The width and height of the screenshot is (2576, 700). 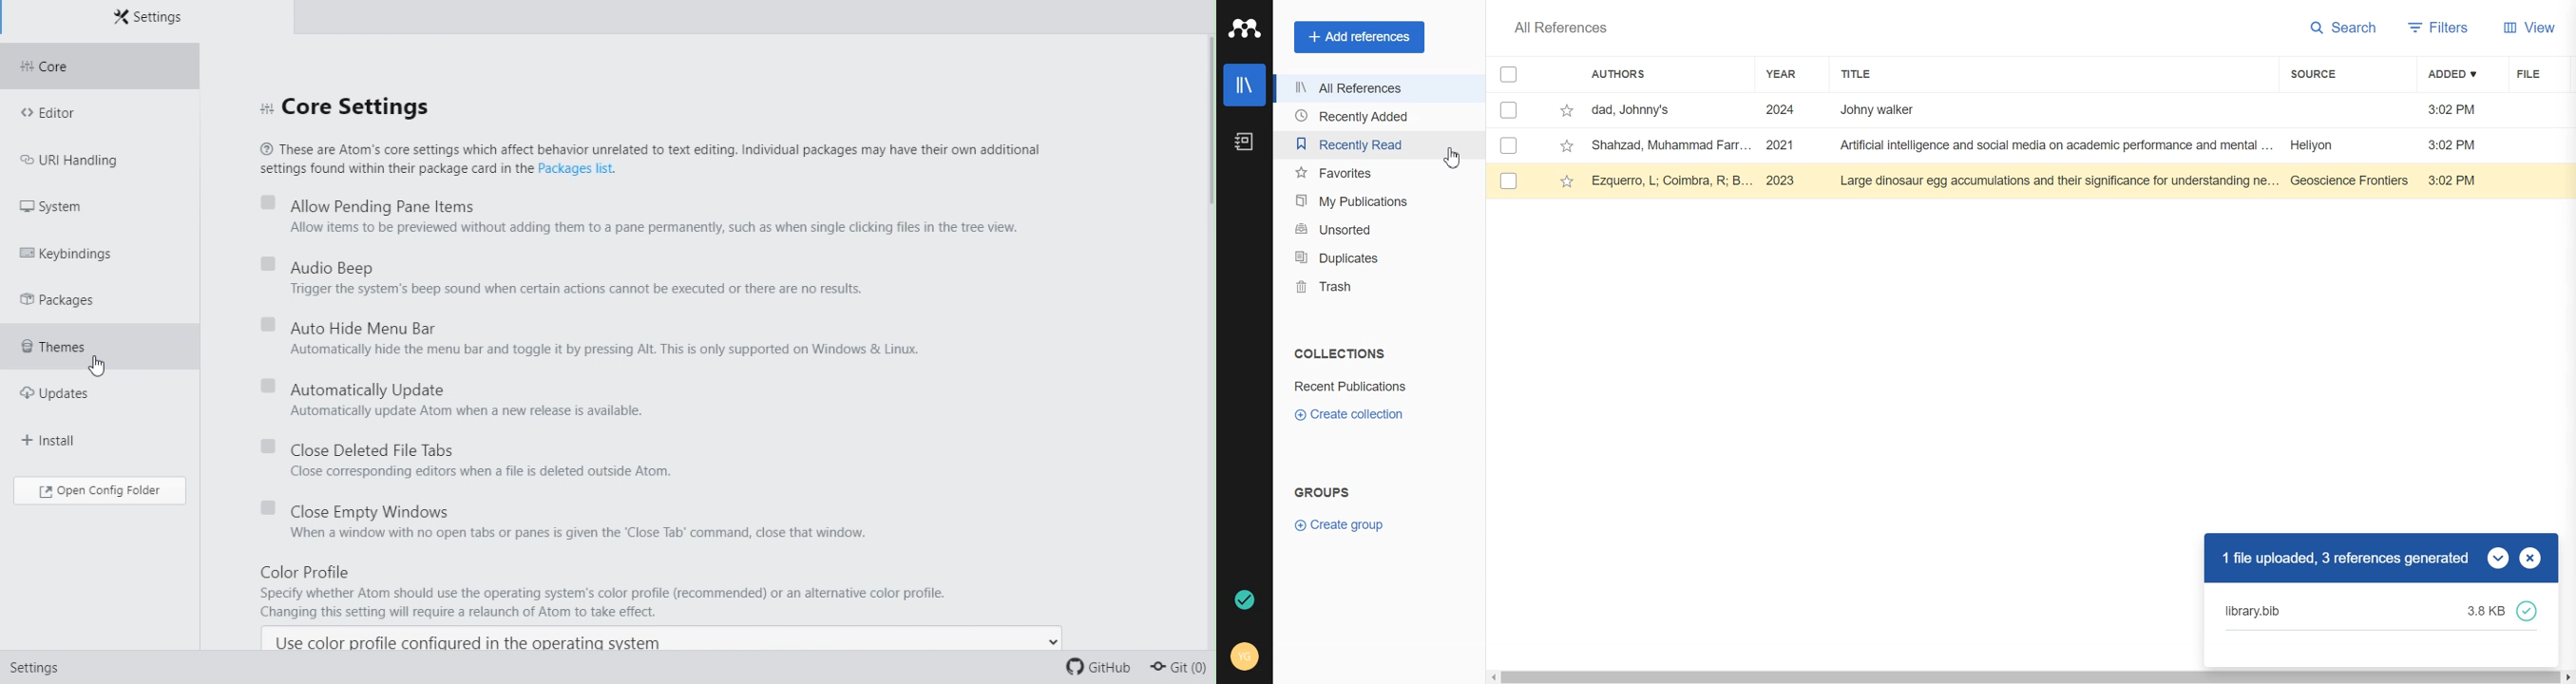 What do you see at coordinates (2530, 557) in the screenshot?
I see `Close` at bounding box center [2530, 557].